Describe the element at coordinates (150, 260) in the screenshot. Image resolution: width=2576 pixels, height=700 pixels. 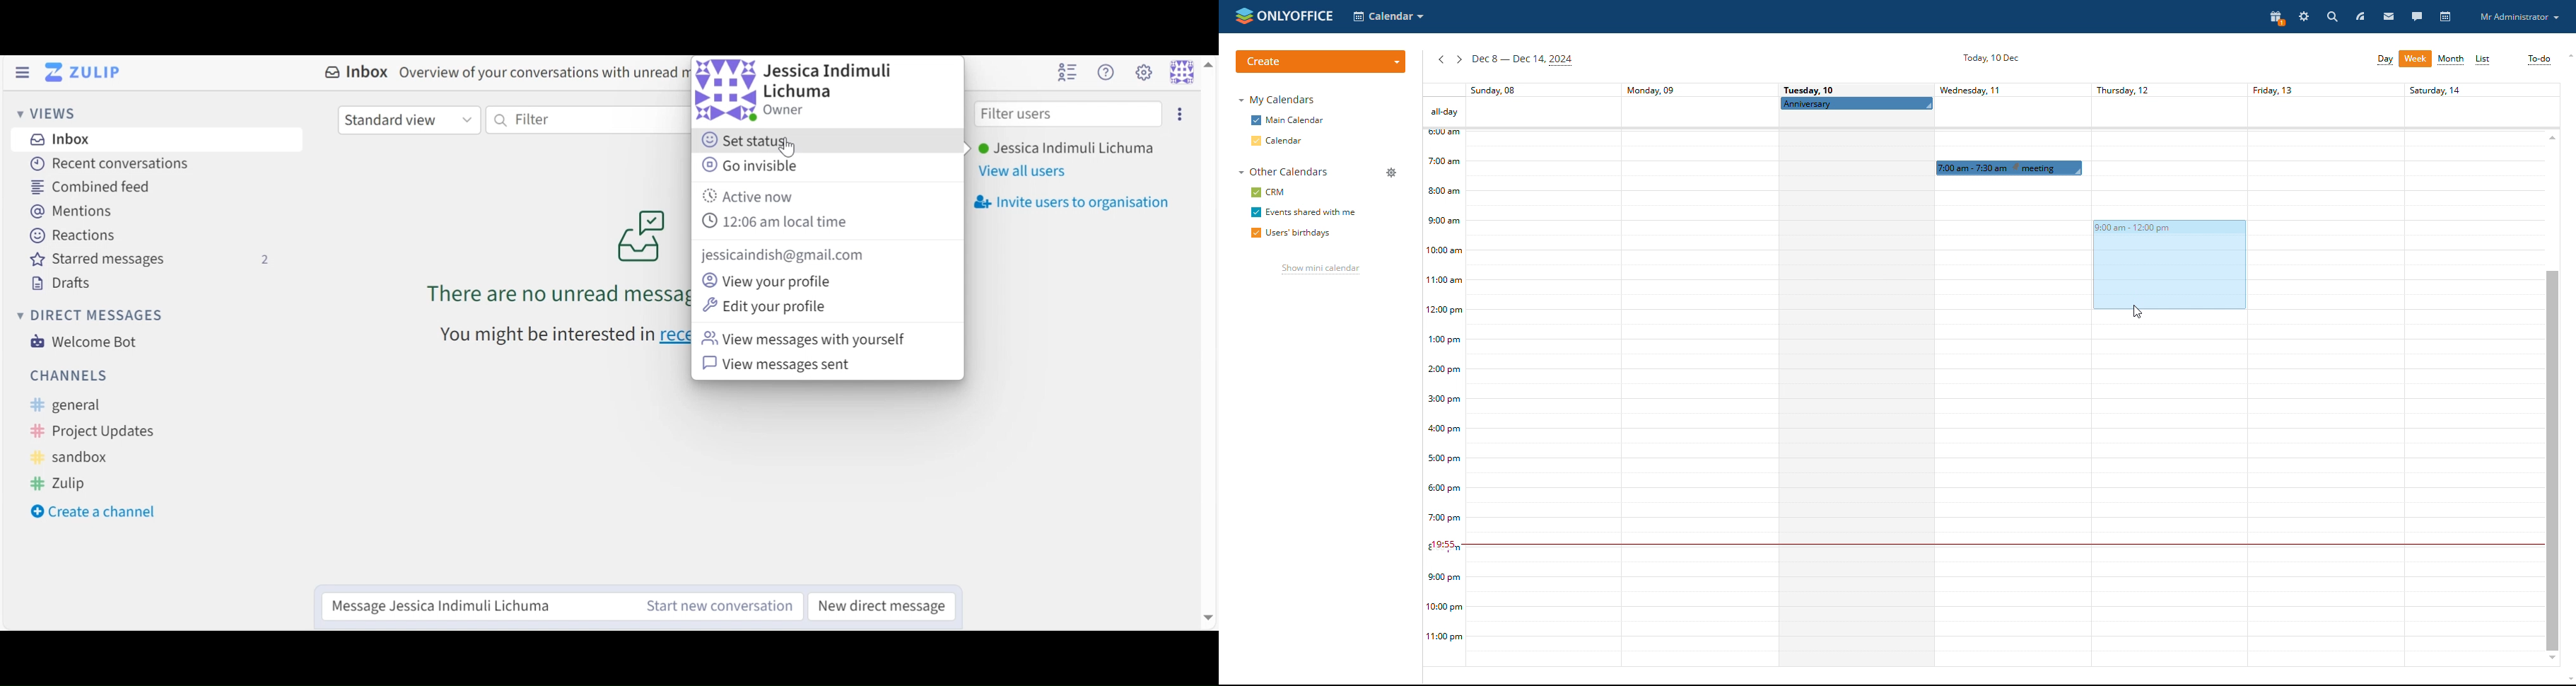
I see `Starred Messages` at that location.